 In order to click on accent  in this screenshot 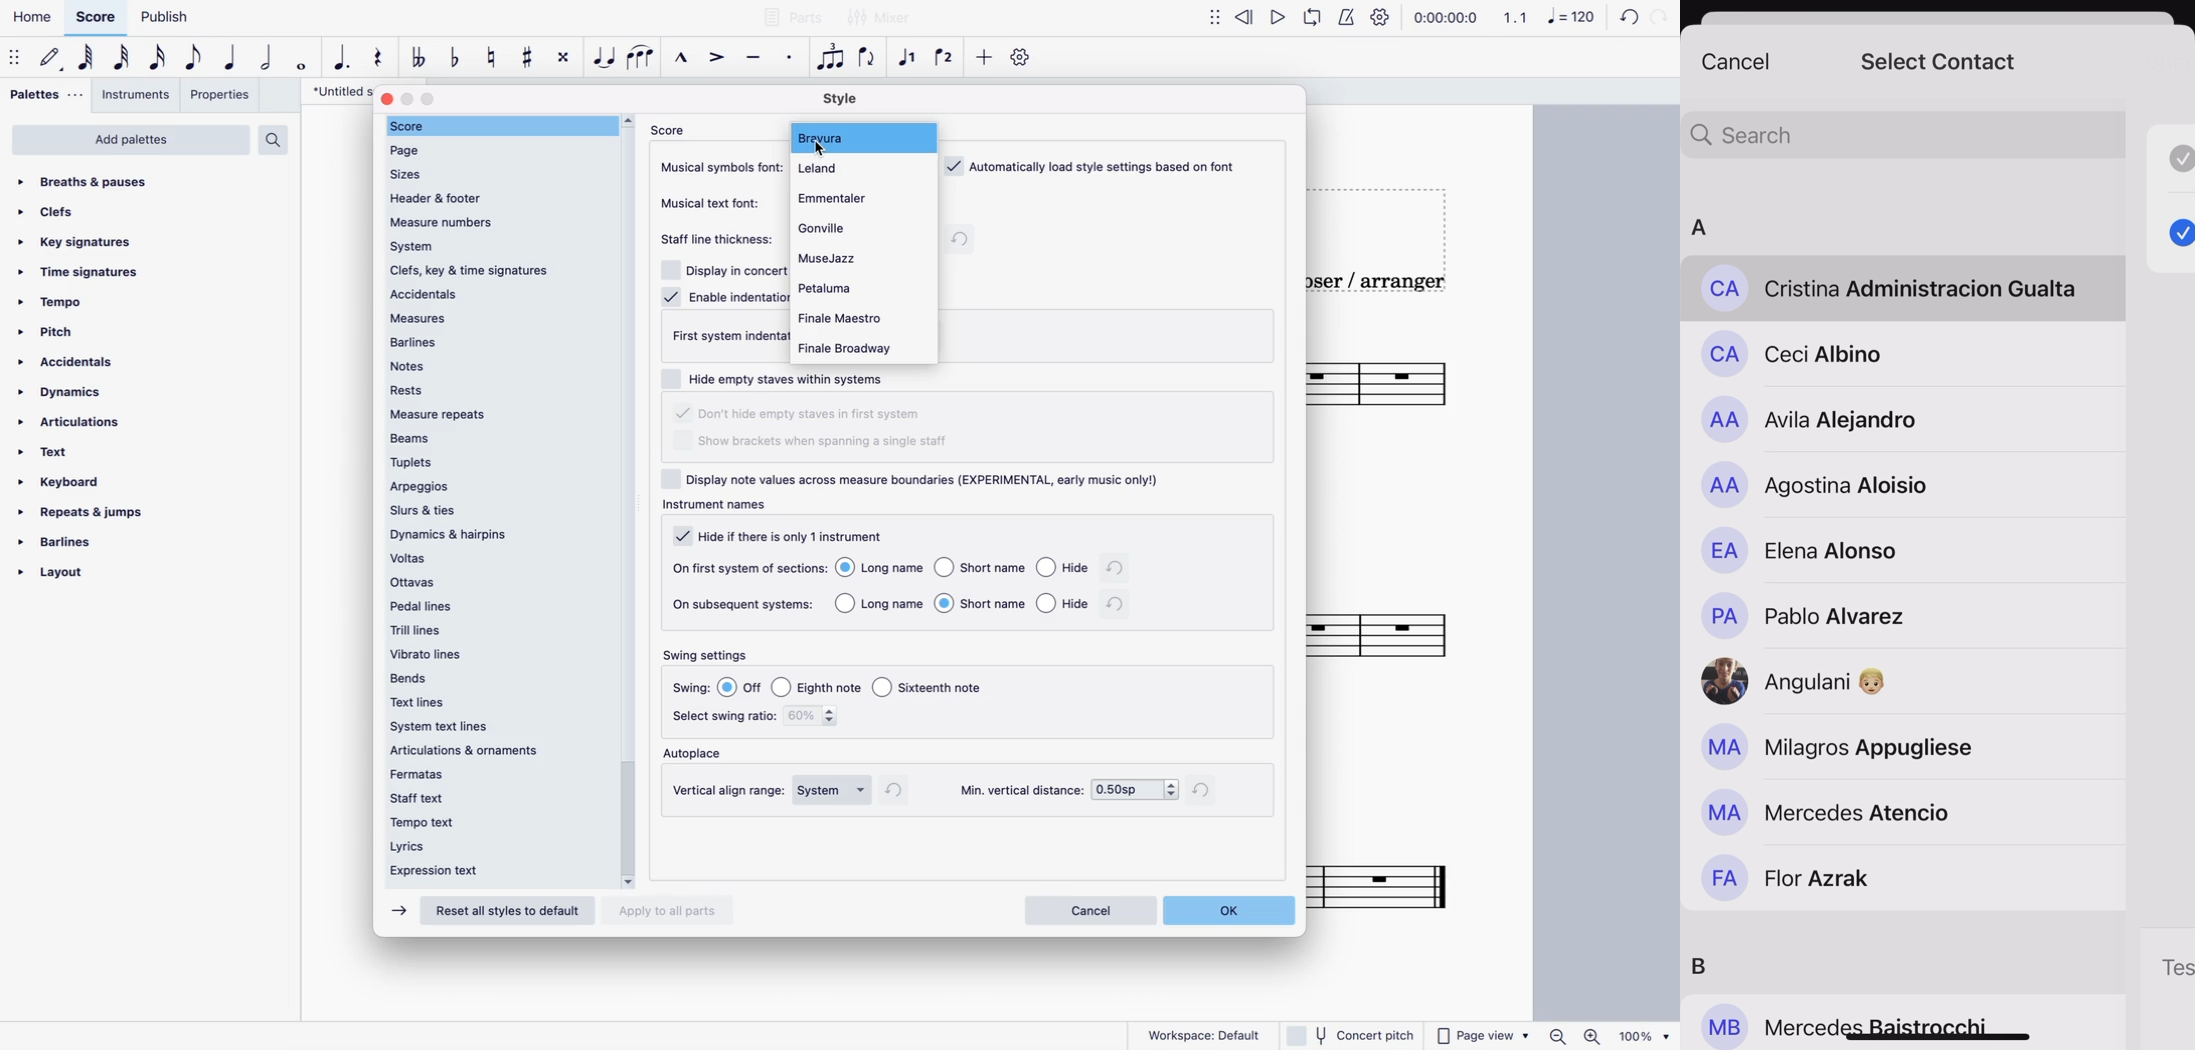, I will do `click(719, 62)`.